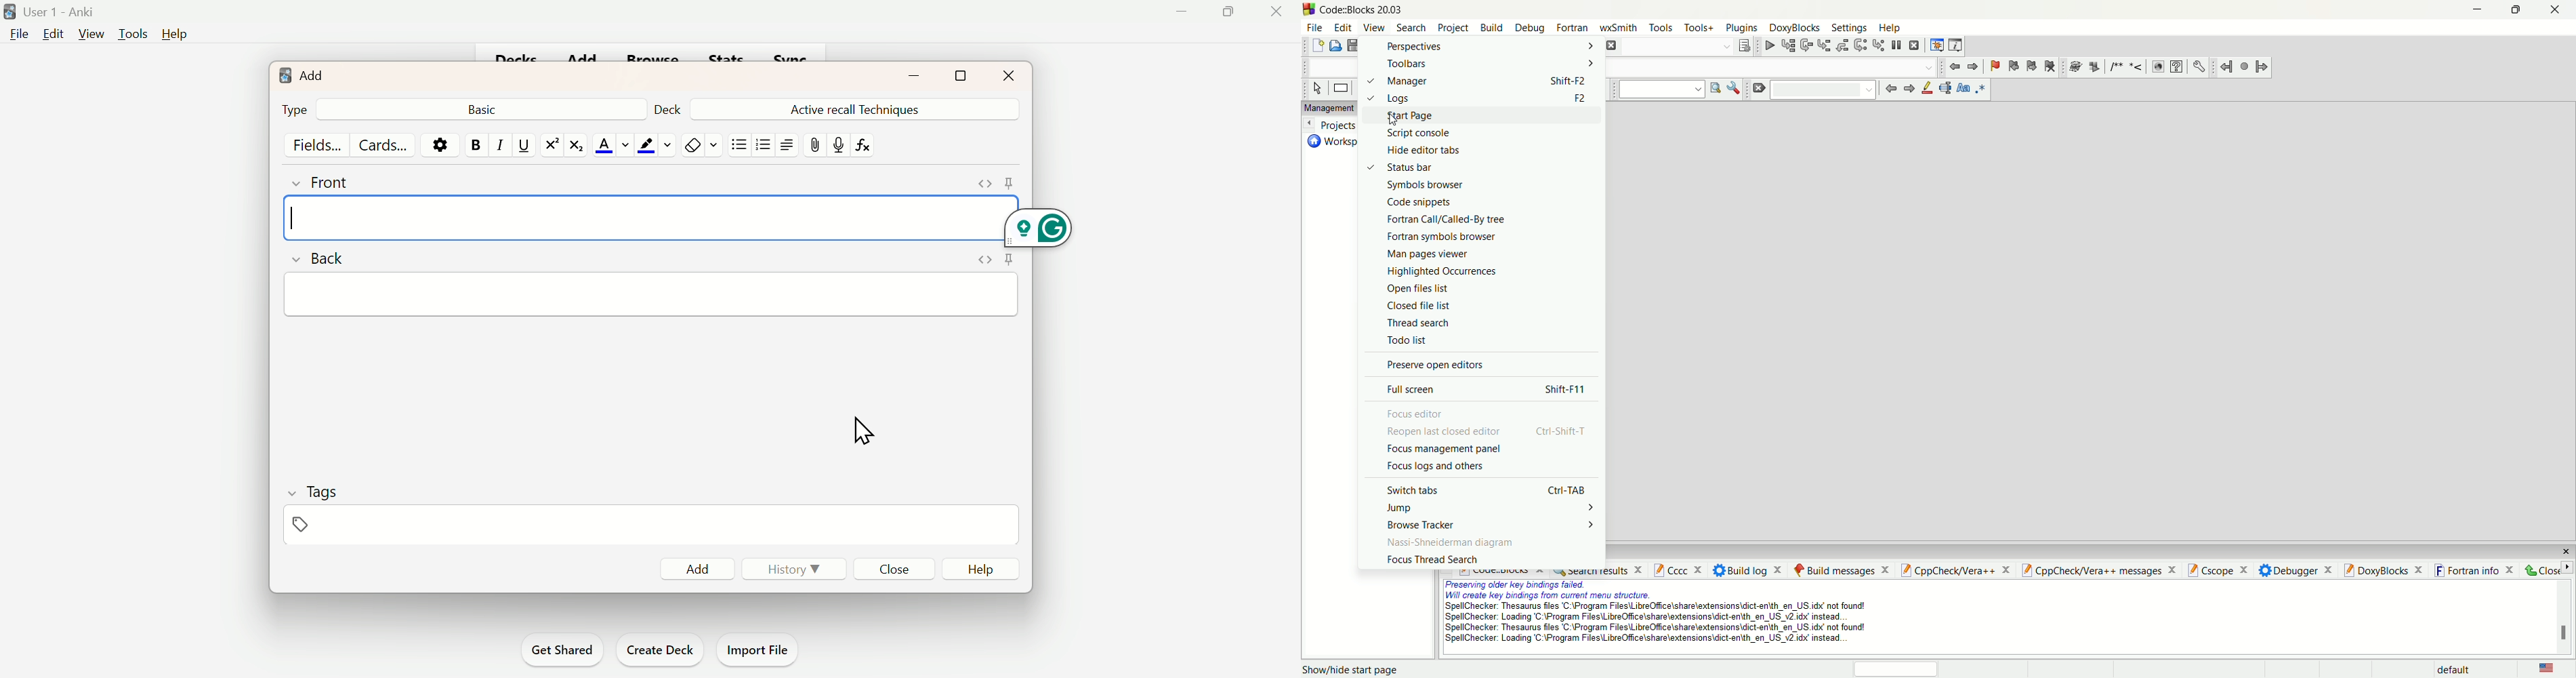 The width and height of the screenshot is (2576, 700). I want to click on settings, so click(1850, 29).